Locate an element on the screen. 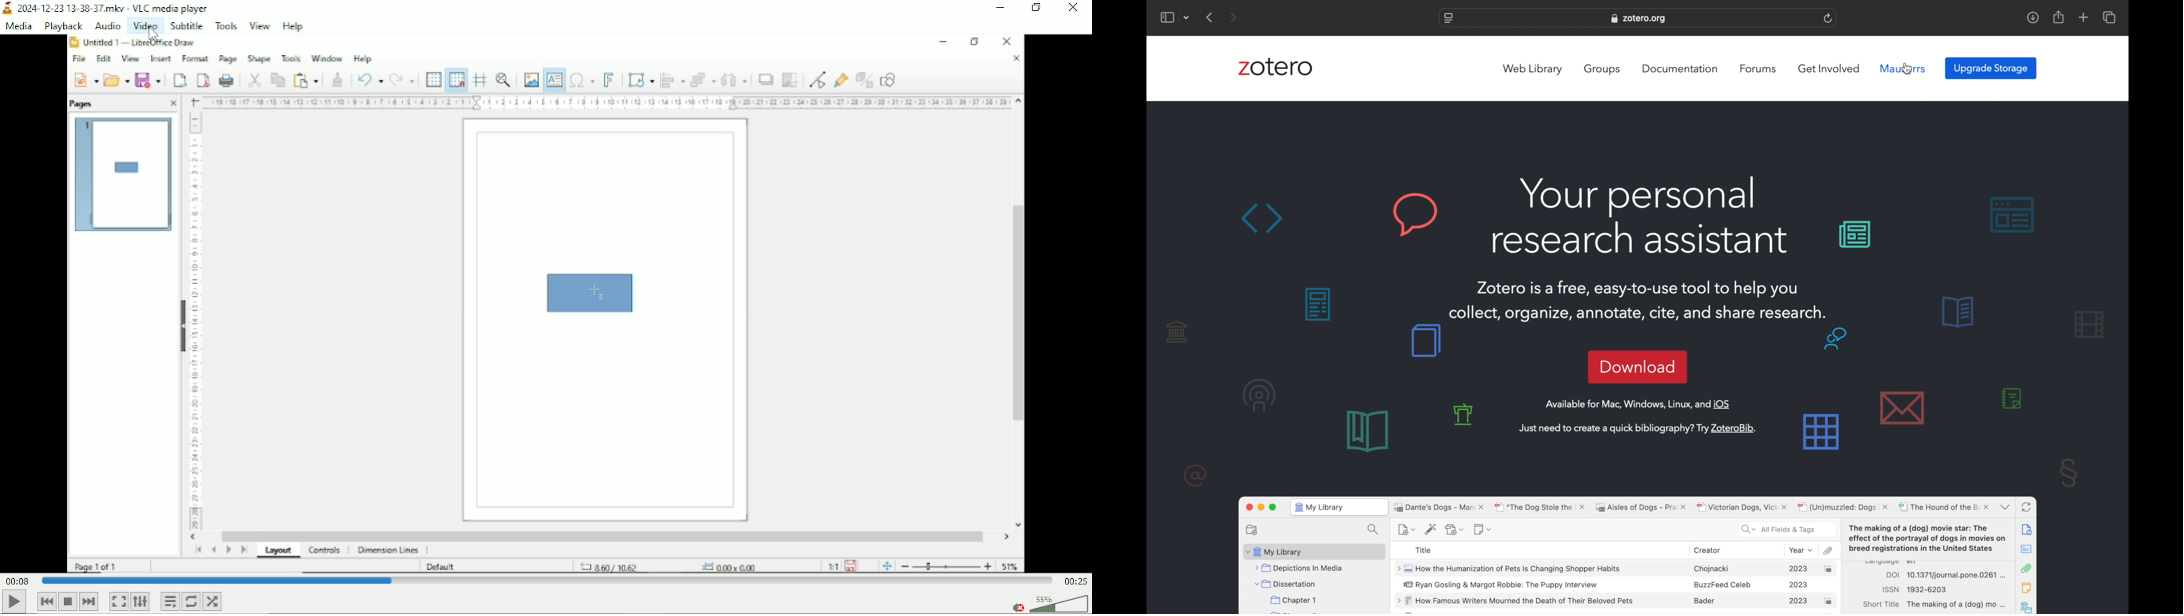 This screenshot has width=2184, height=616. random is located at coordinates (213, 601).